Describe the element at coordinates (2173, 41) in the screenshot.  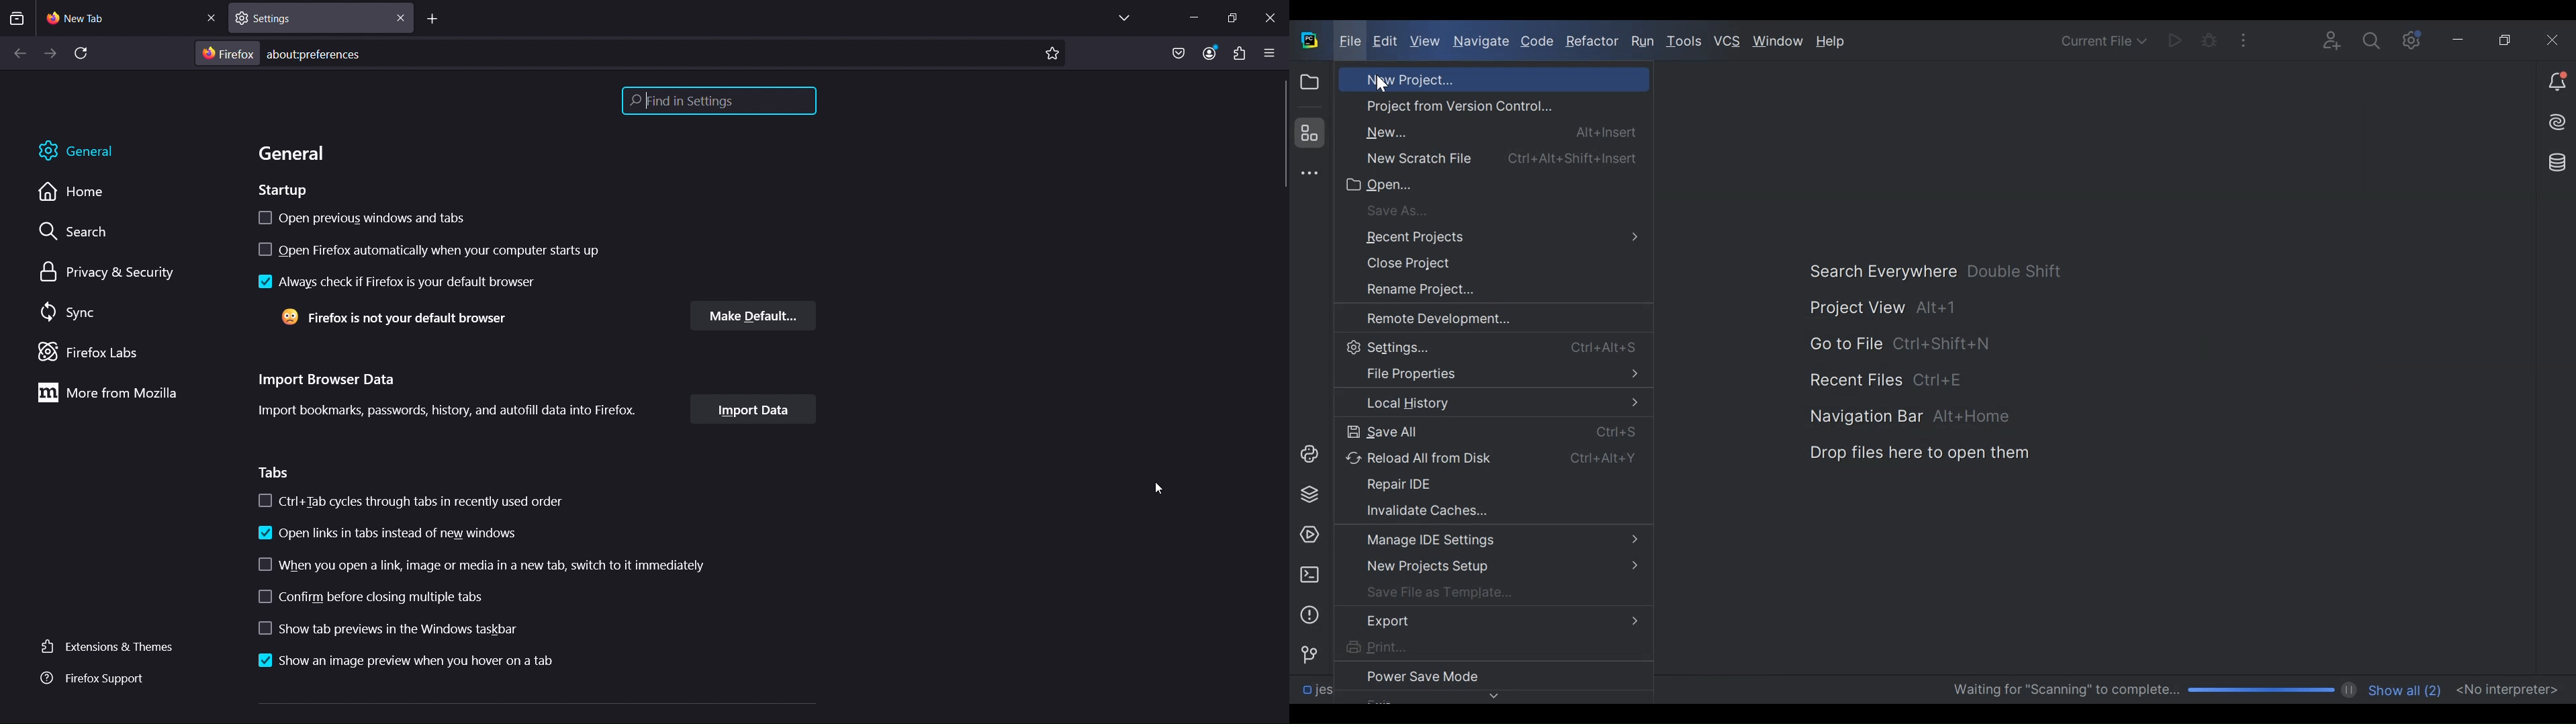
I see `Run` at that location.